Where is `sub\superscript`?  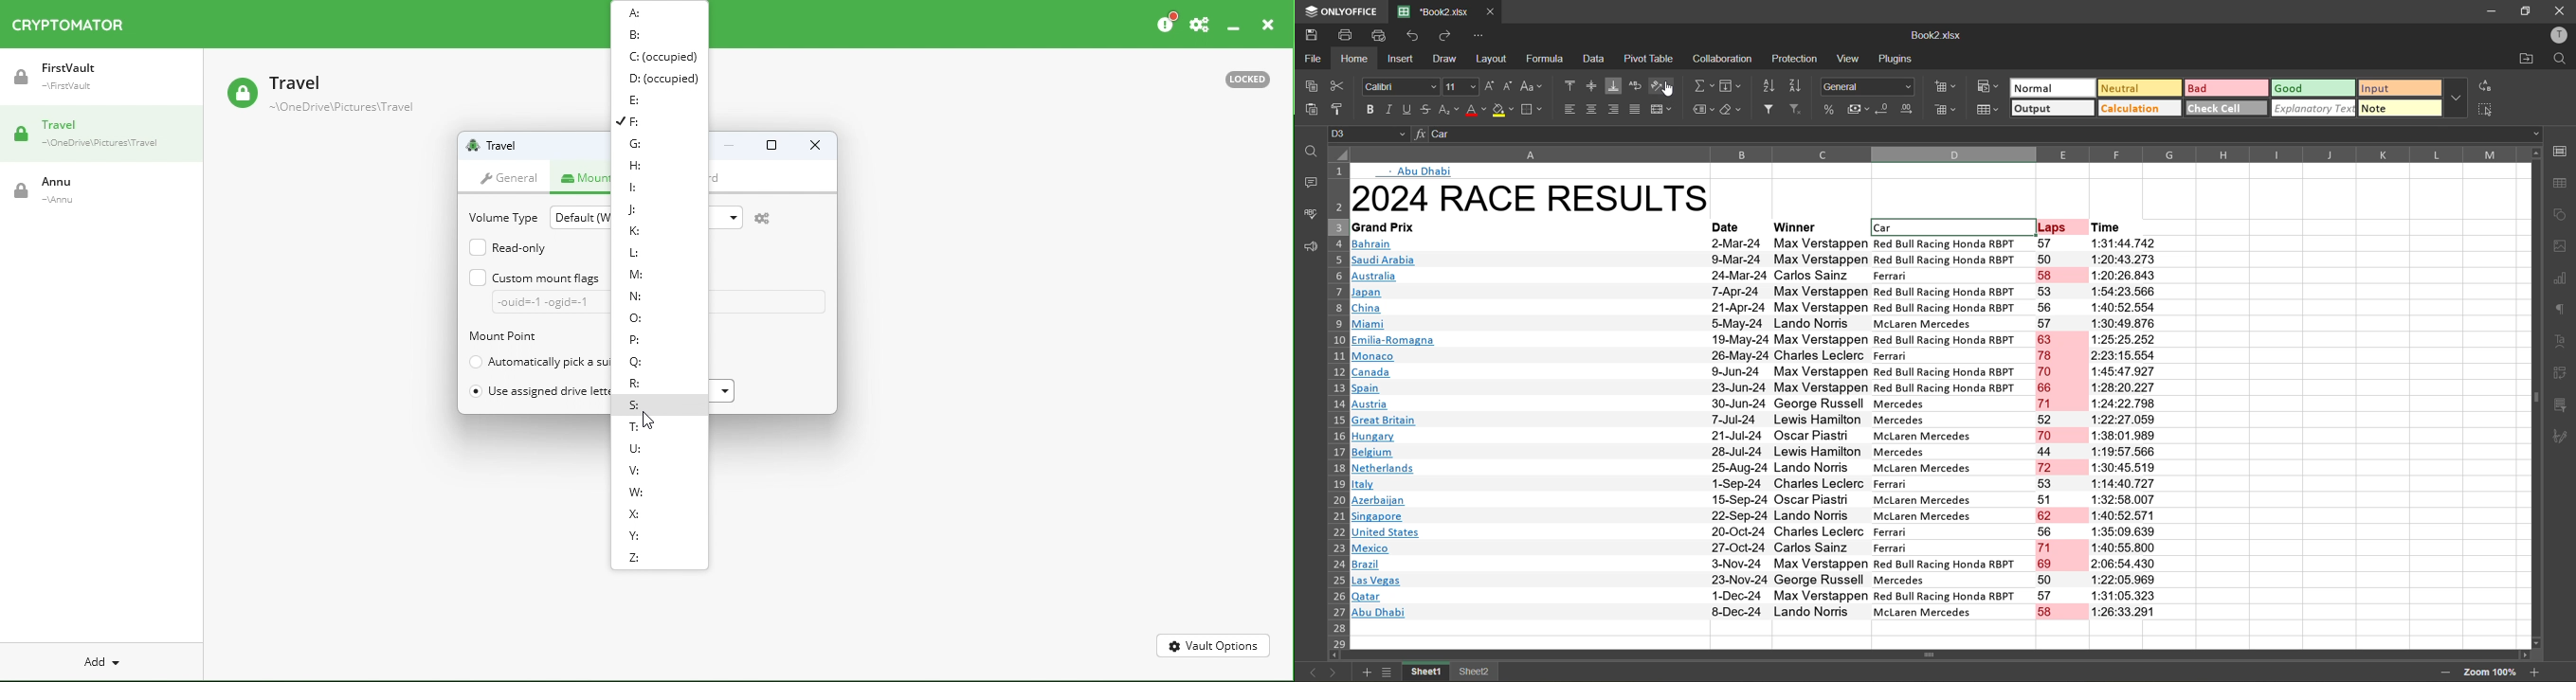
sub\superscript is located at coordinates (1450, 109).